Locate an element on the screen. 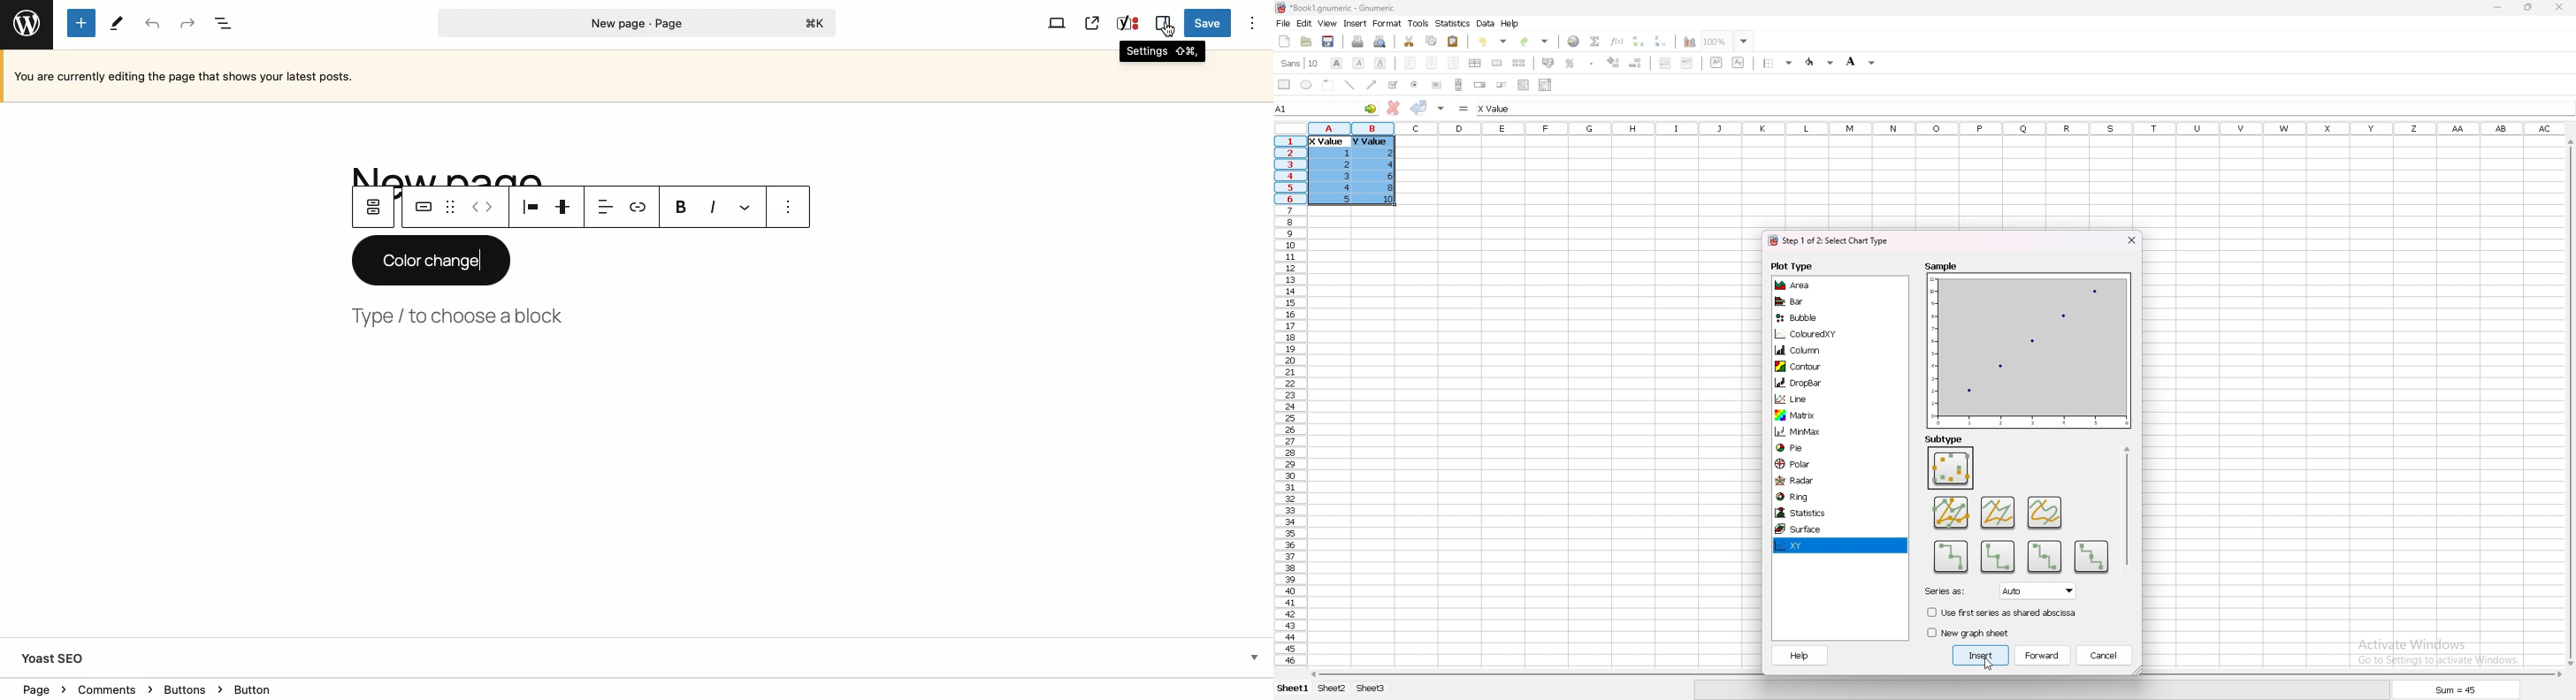 The height and width of the screenshot is (700, 2576). copy is located at coordinates (1432, 41).